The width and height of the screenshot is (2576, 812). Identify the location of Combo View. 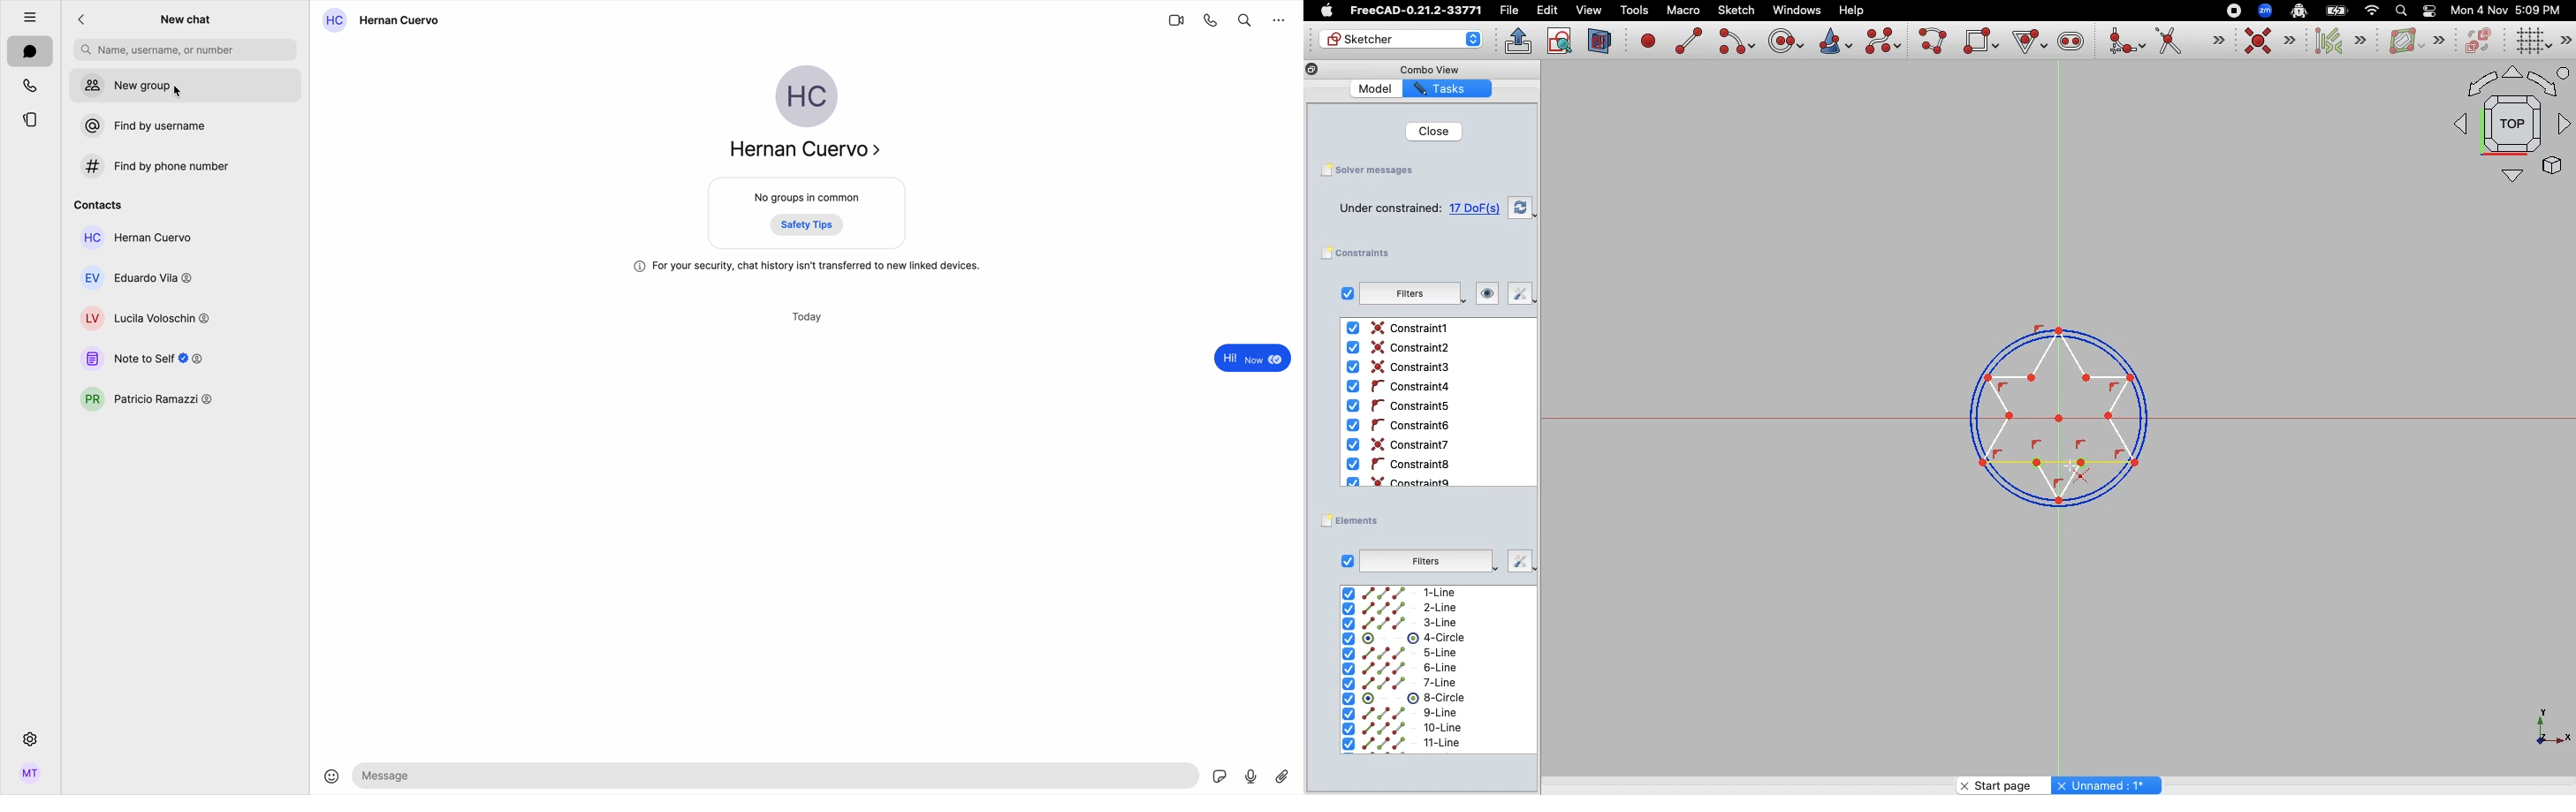
(1426, 69).